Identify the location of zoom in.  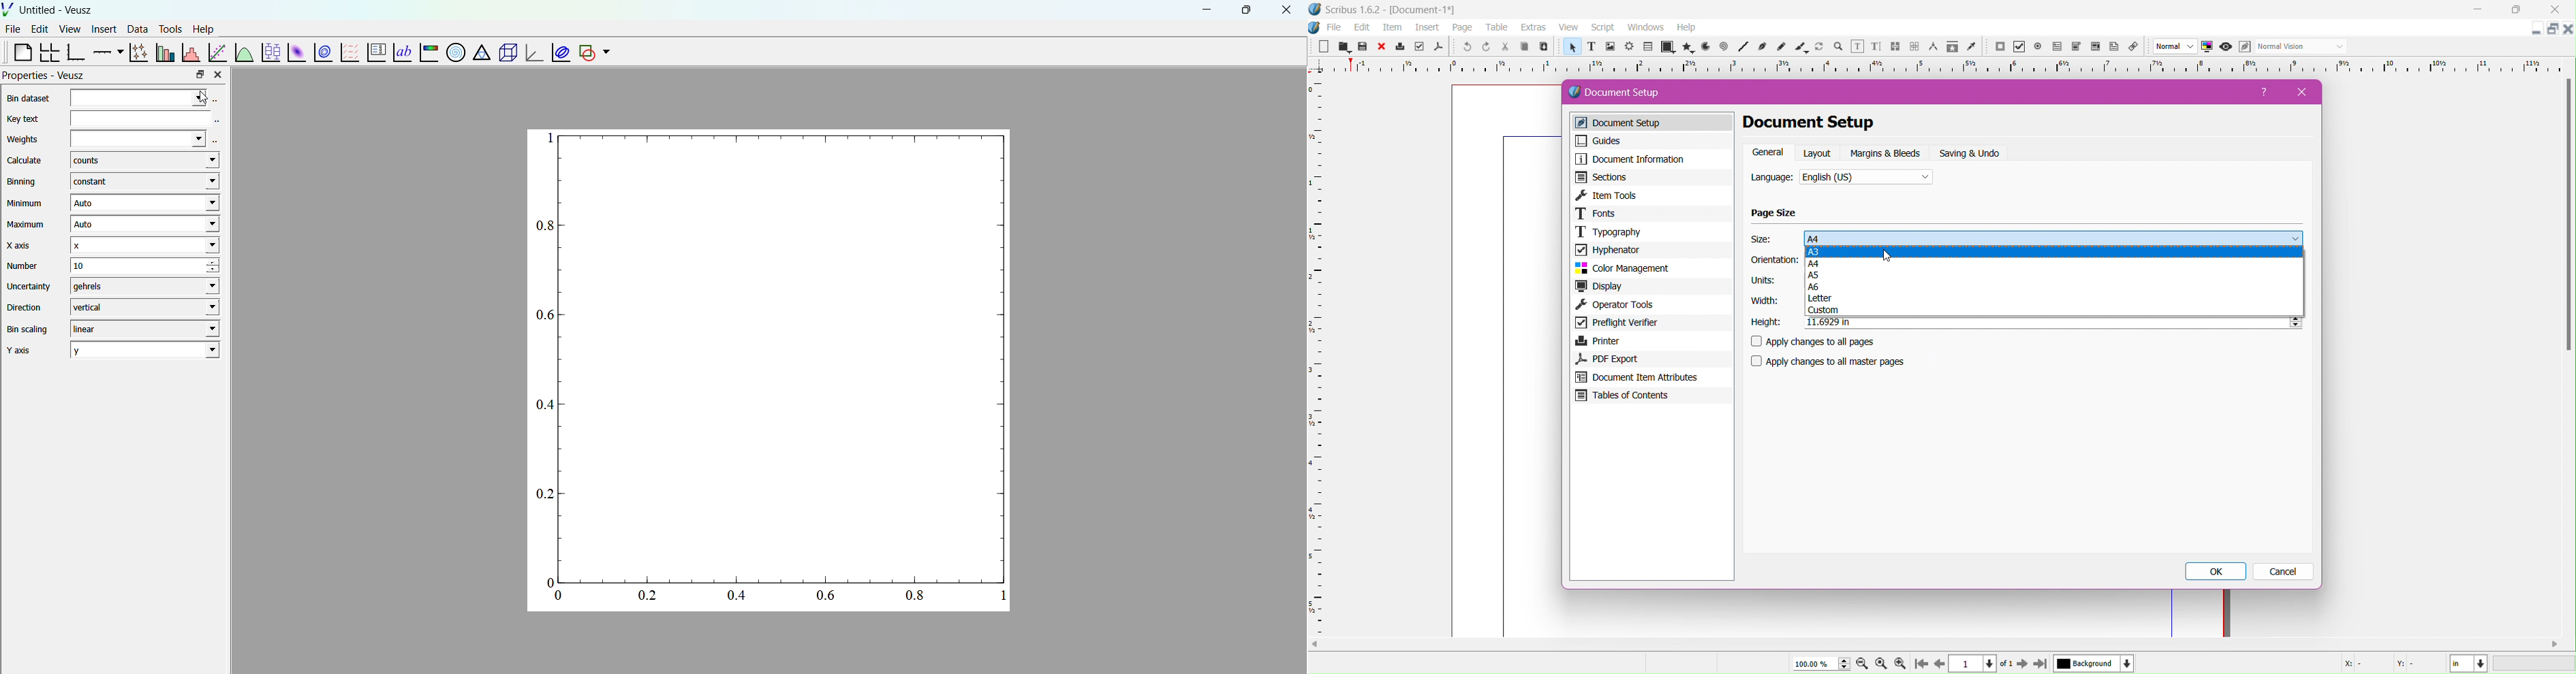
(1900, 664).